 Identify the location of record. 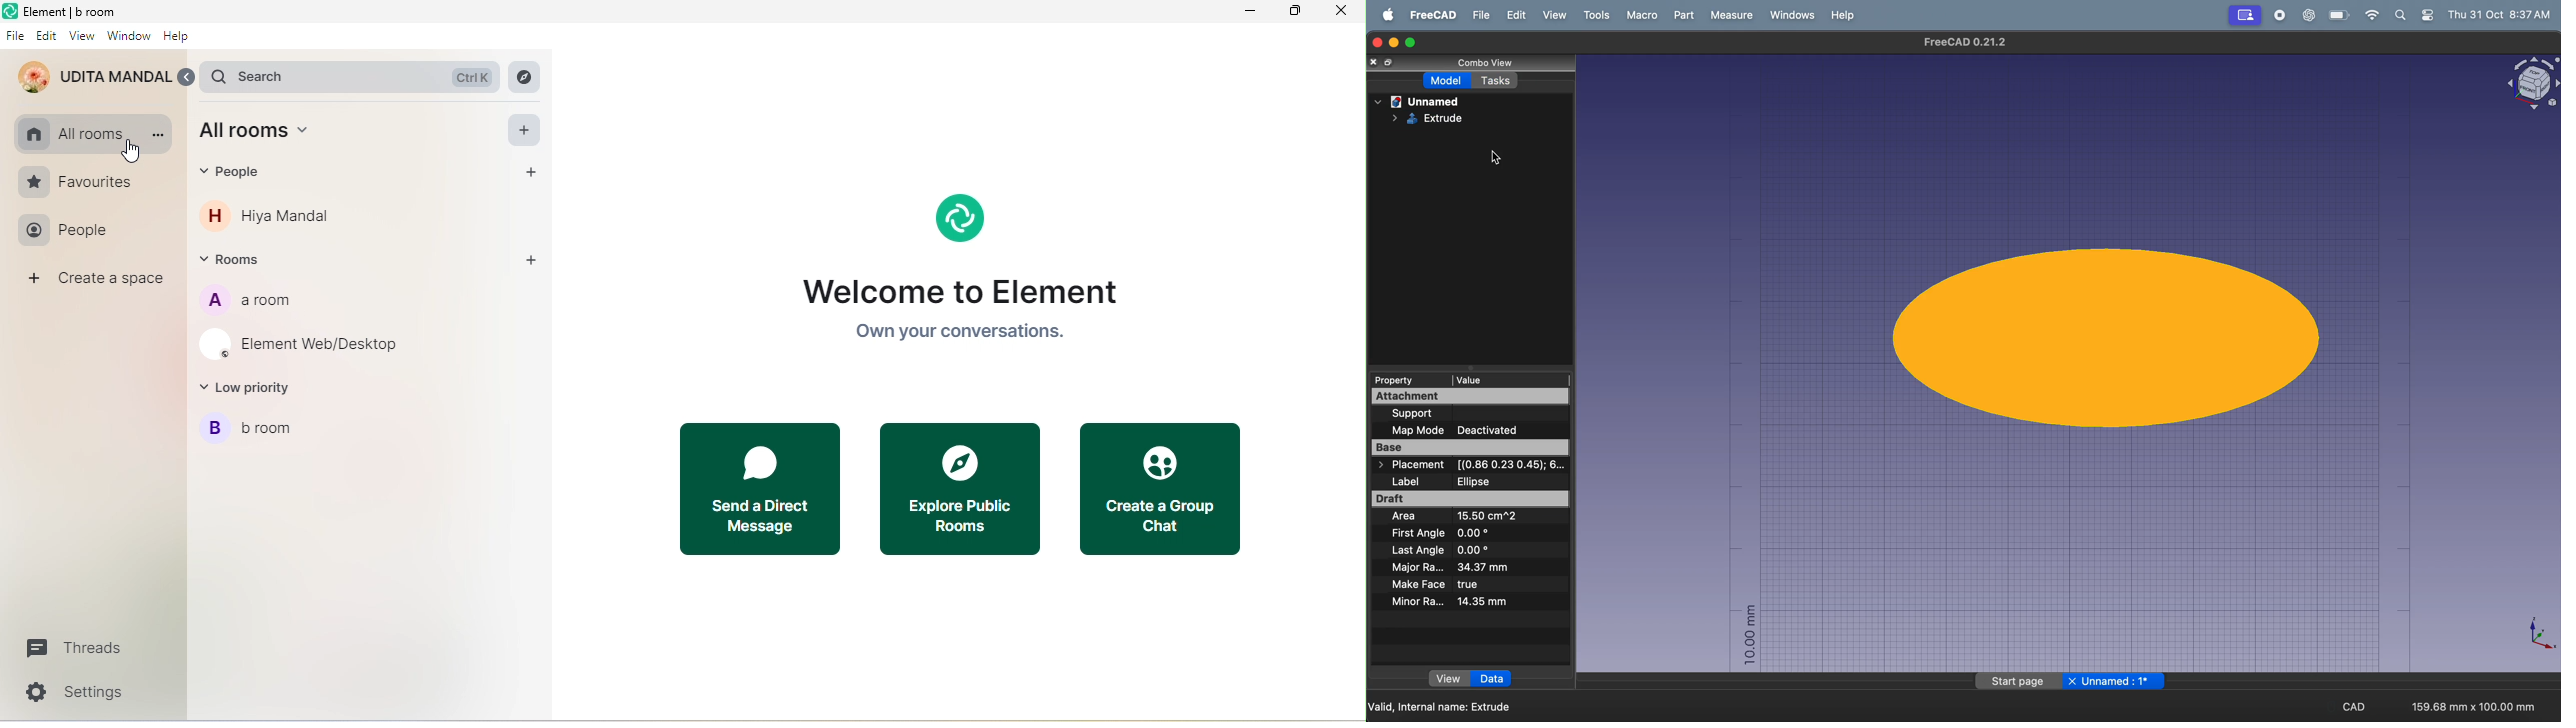
(2278, 17).